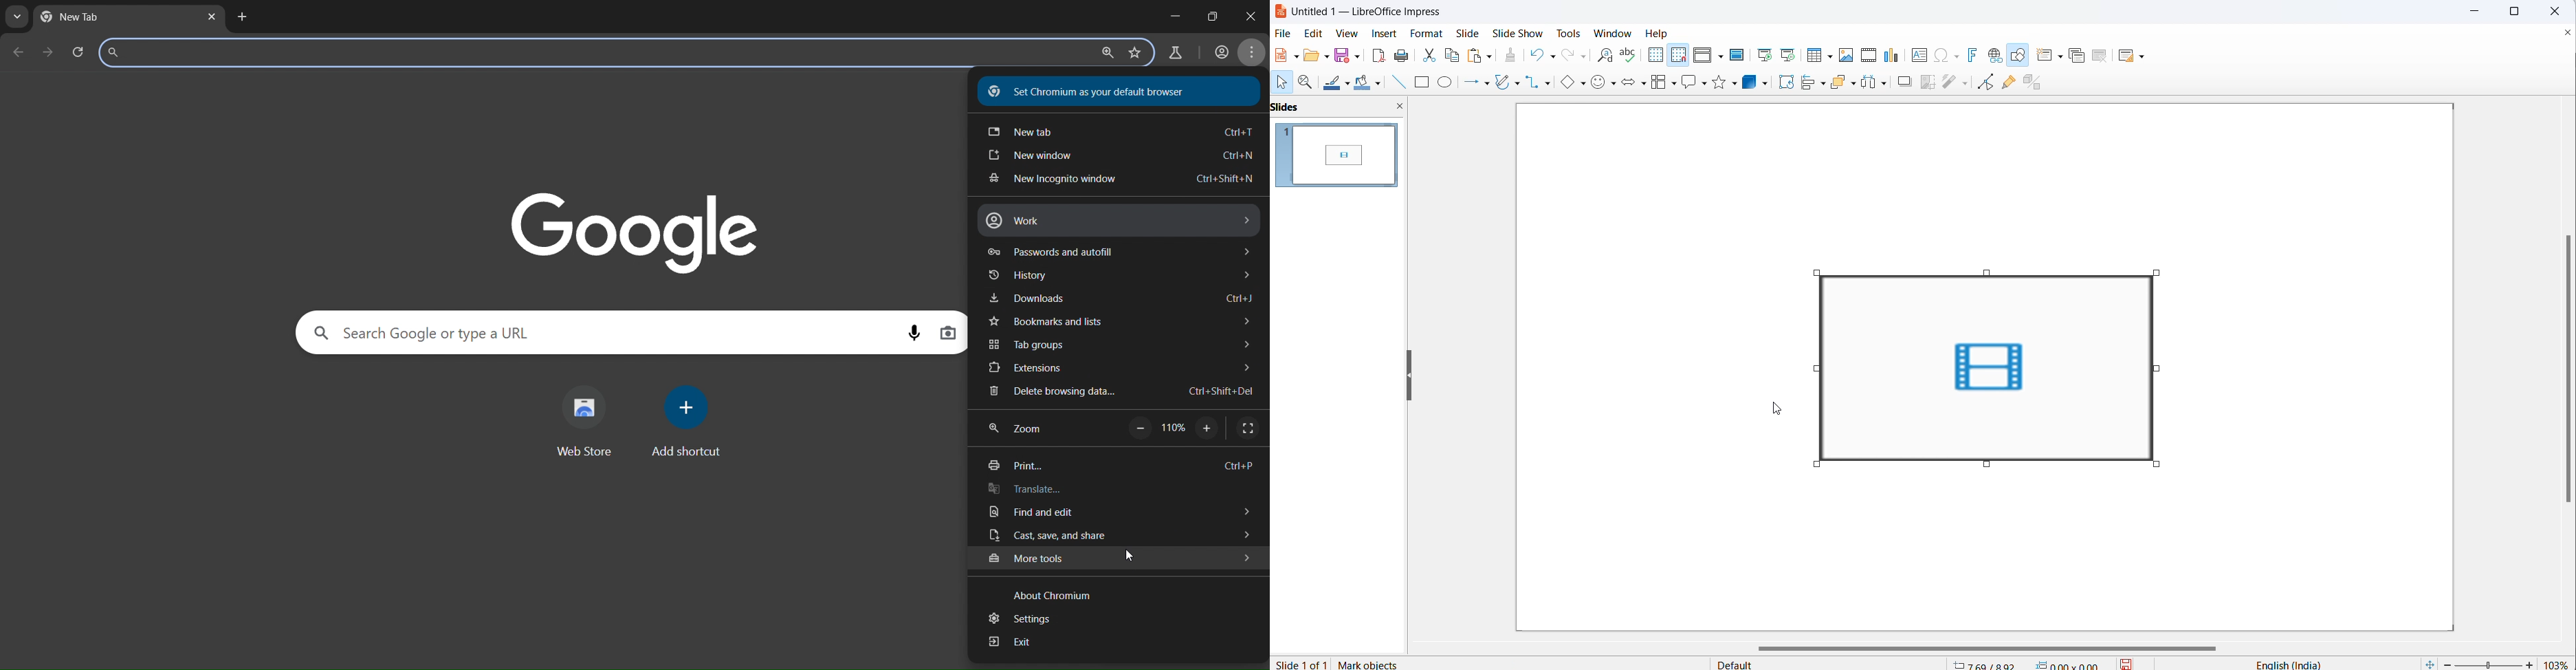  I want to click on cut, so click(1426, 56).